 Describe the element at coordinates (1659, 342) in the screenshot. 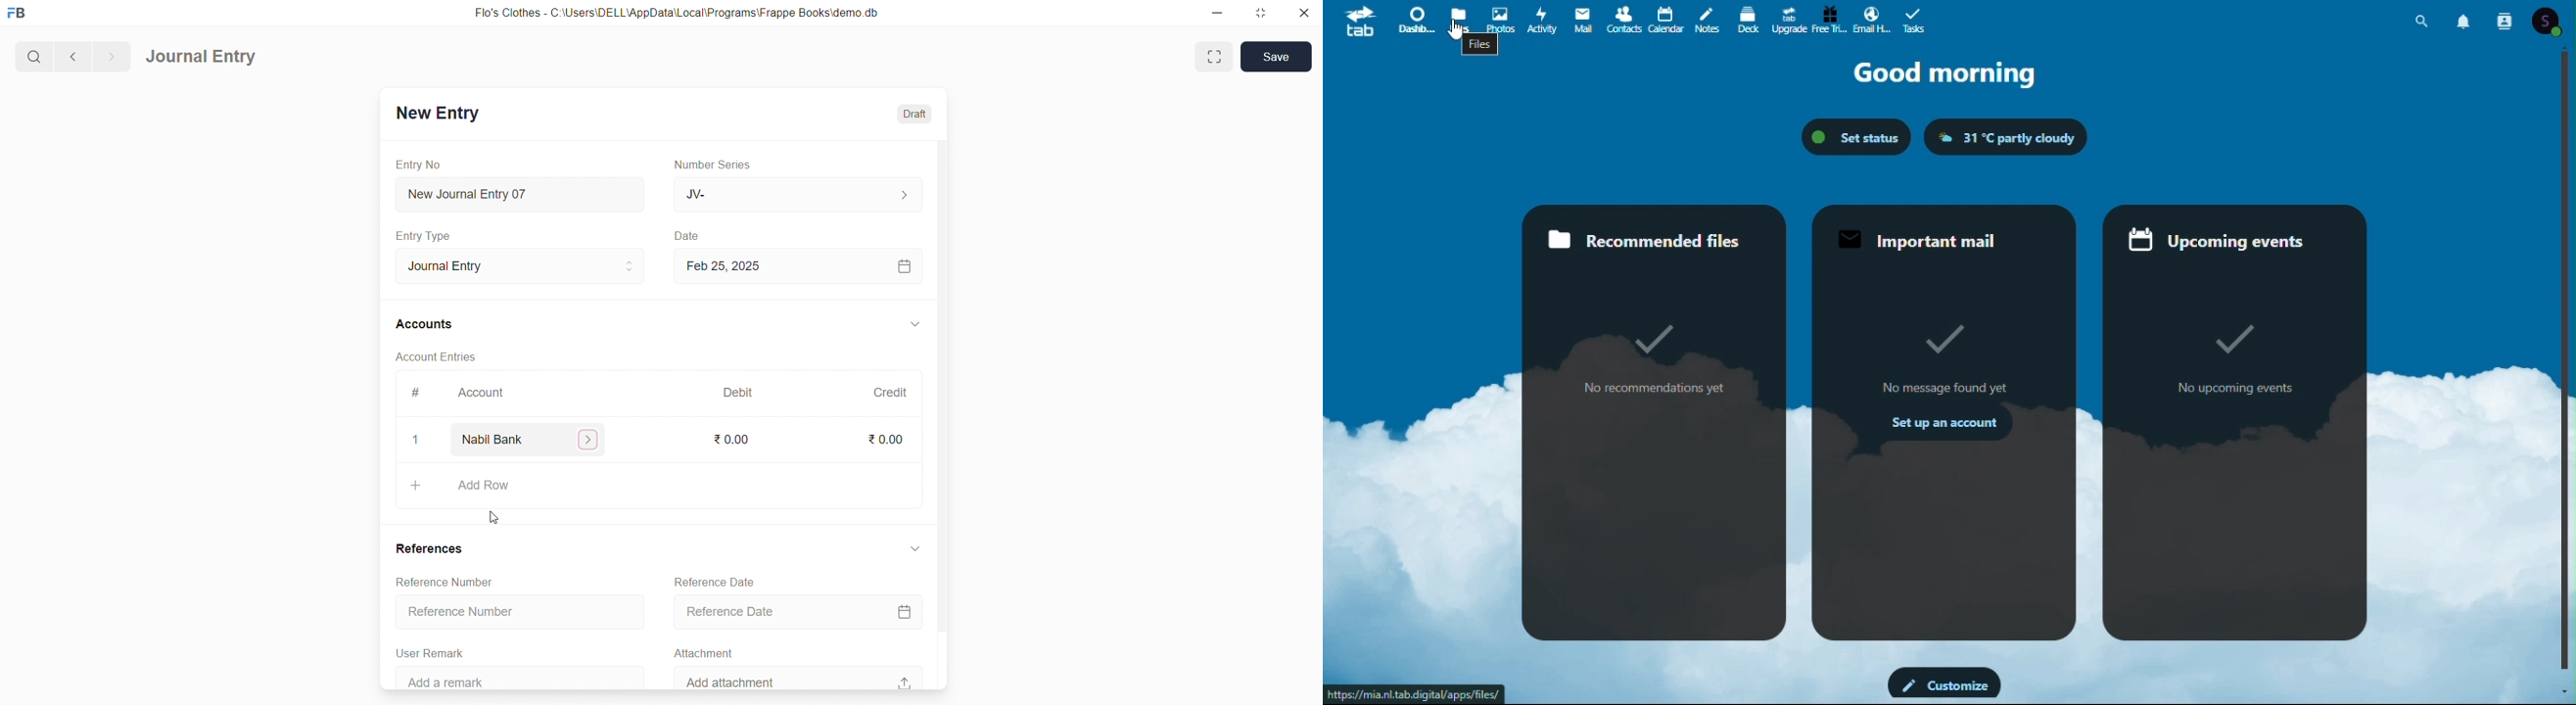

I see `Tick mark` at that location.